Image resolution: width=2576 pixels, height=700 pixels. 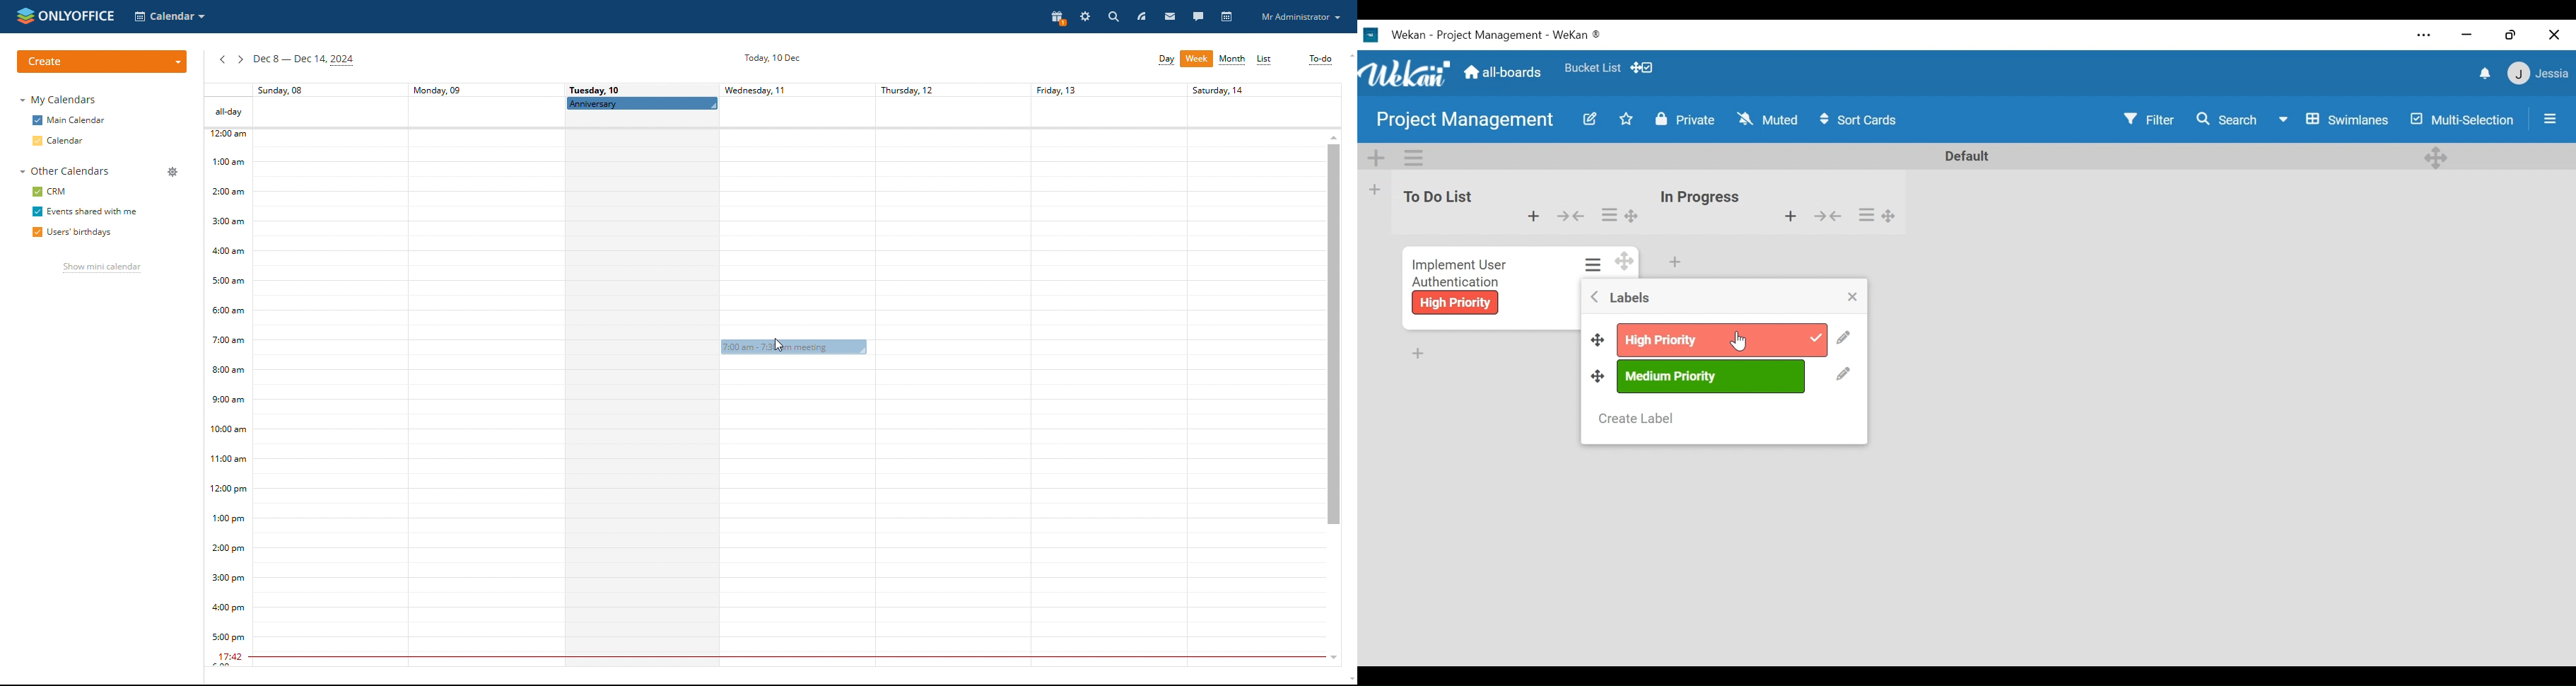 What do you see at coordinates (102, 62) in the screenshot?
I see `create` at bounding box center [102, 62].